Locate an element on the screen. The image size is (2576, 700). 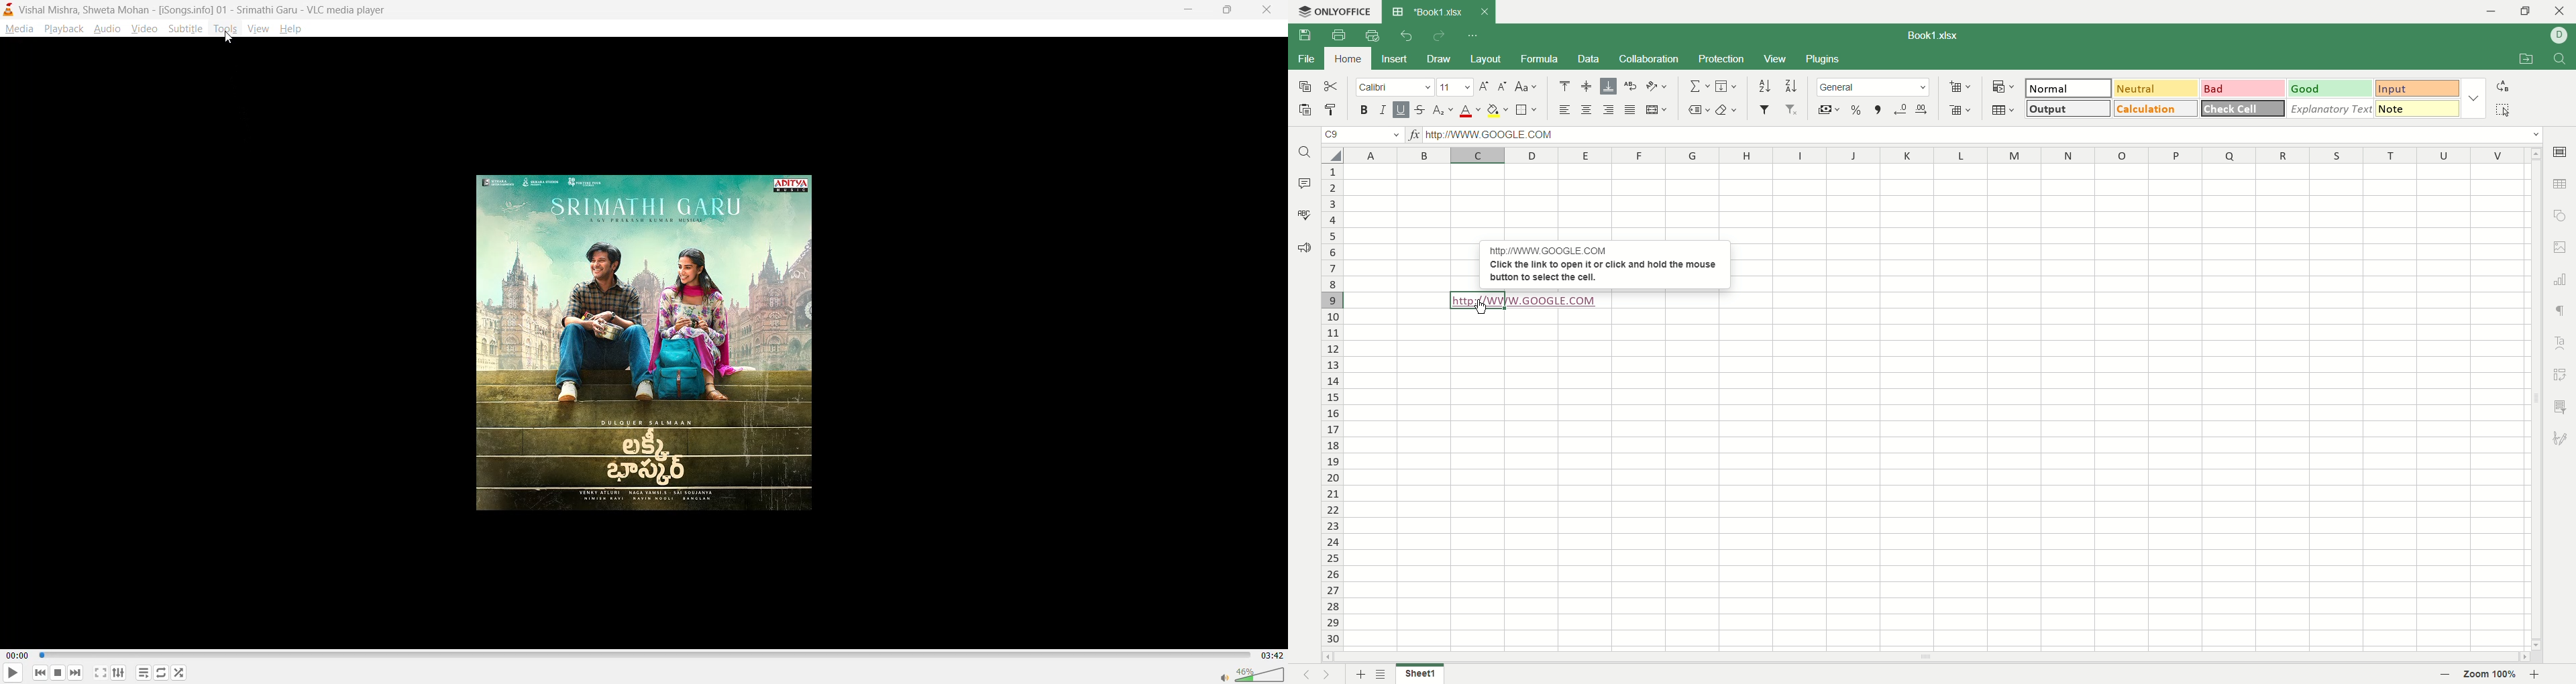
row number is located at coordinates (1332, 404).